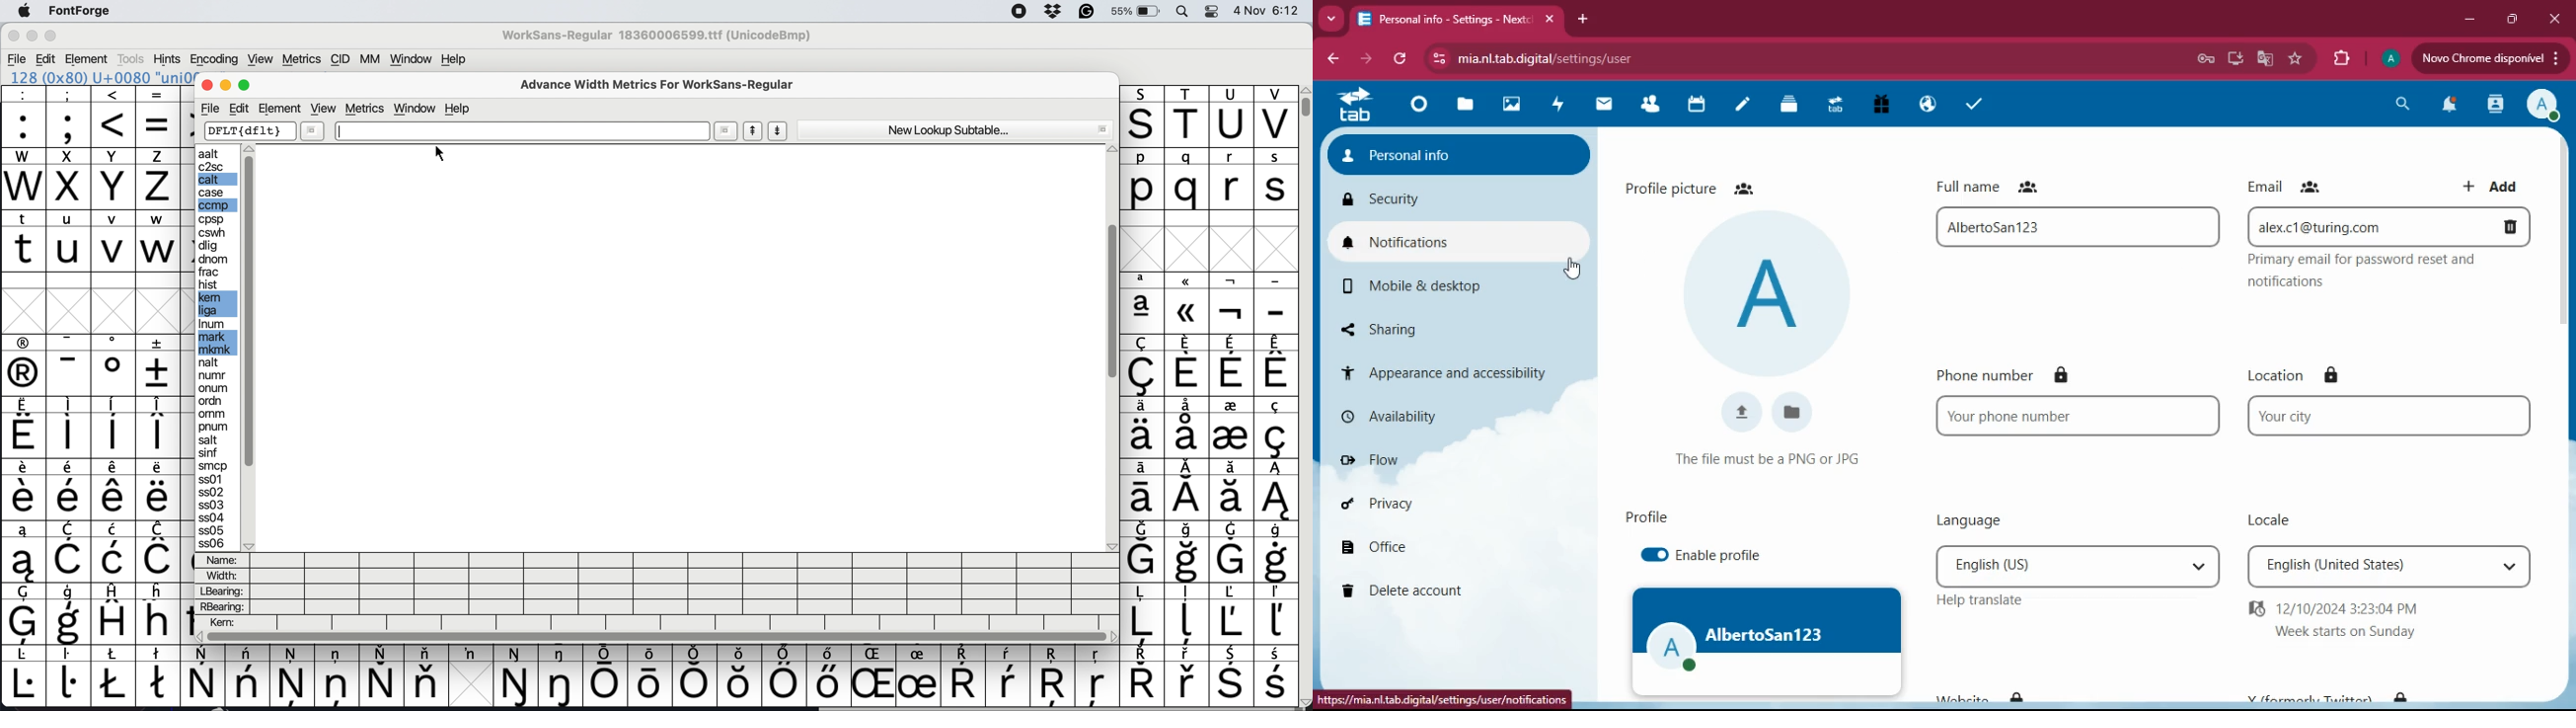  I want to click on Metrics, so click(303, 58).